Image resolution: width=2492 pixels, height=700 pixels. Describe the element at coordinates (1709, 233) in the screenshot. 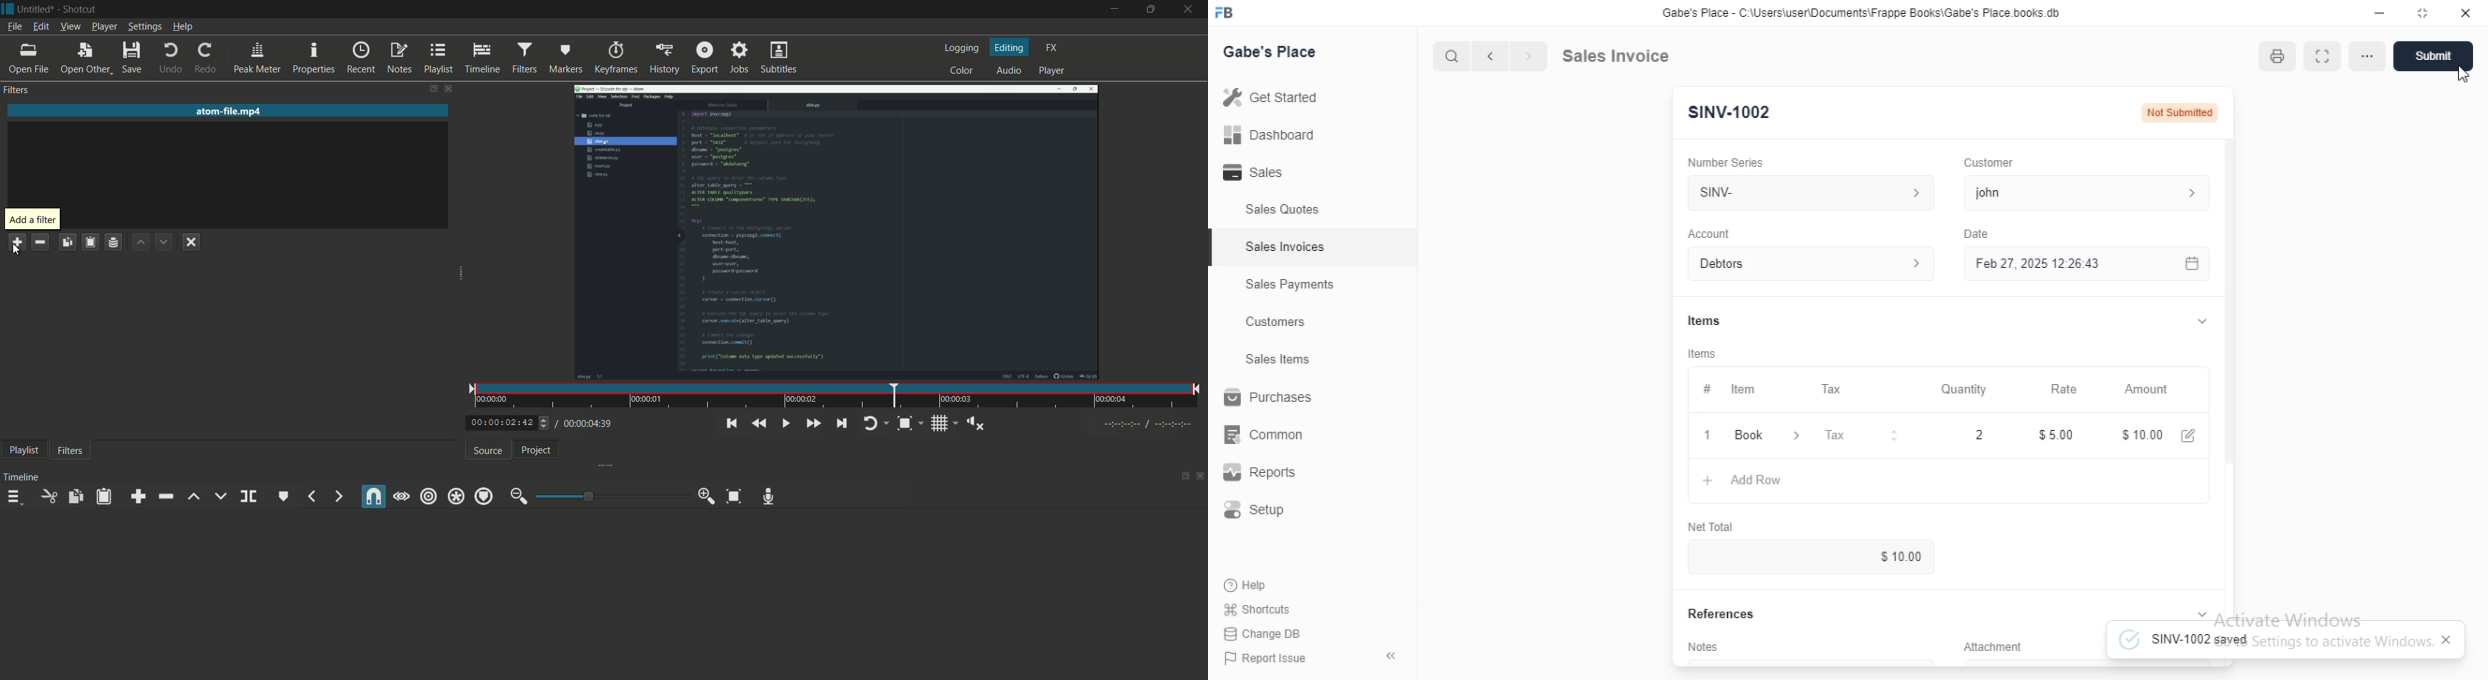

I see `Account` at that location.